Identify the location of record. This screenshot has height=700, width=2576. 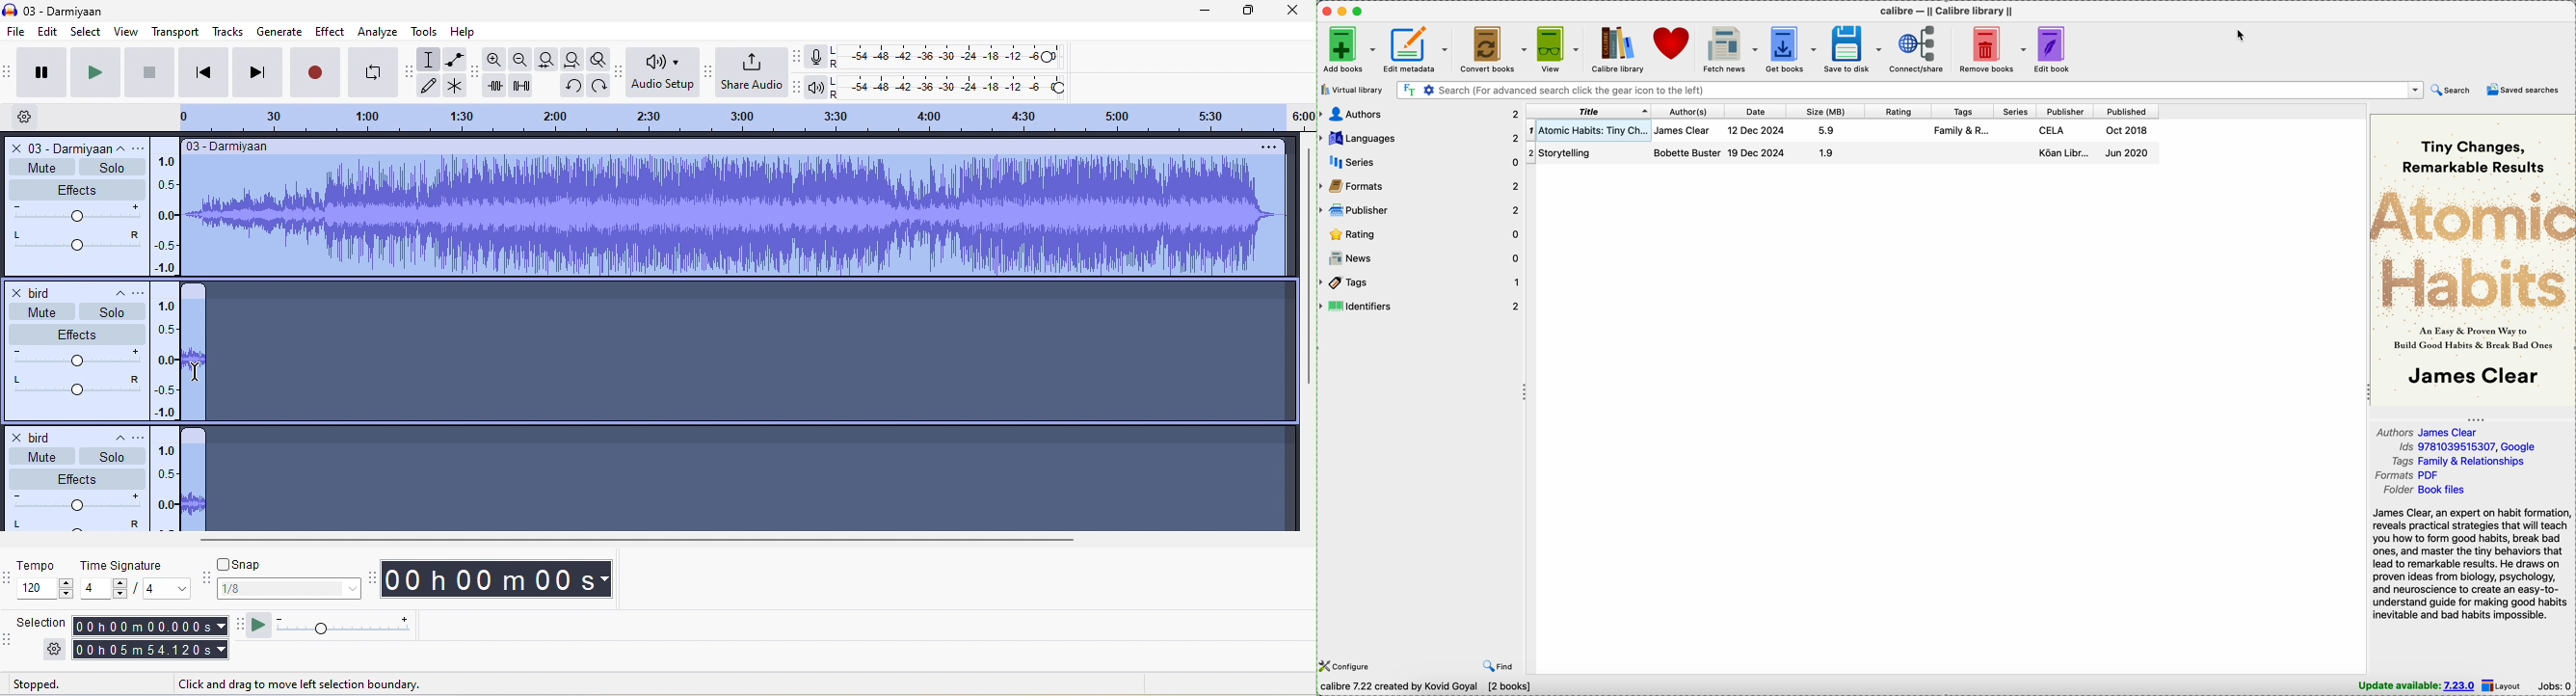
(321, 70).